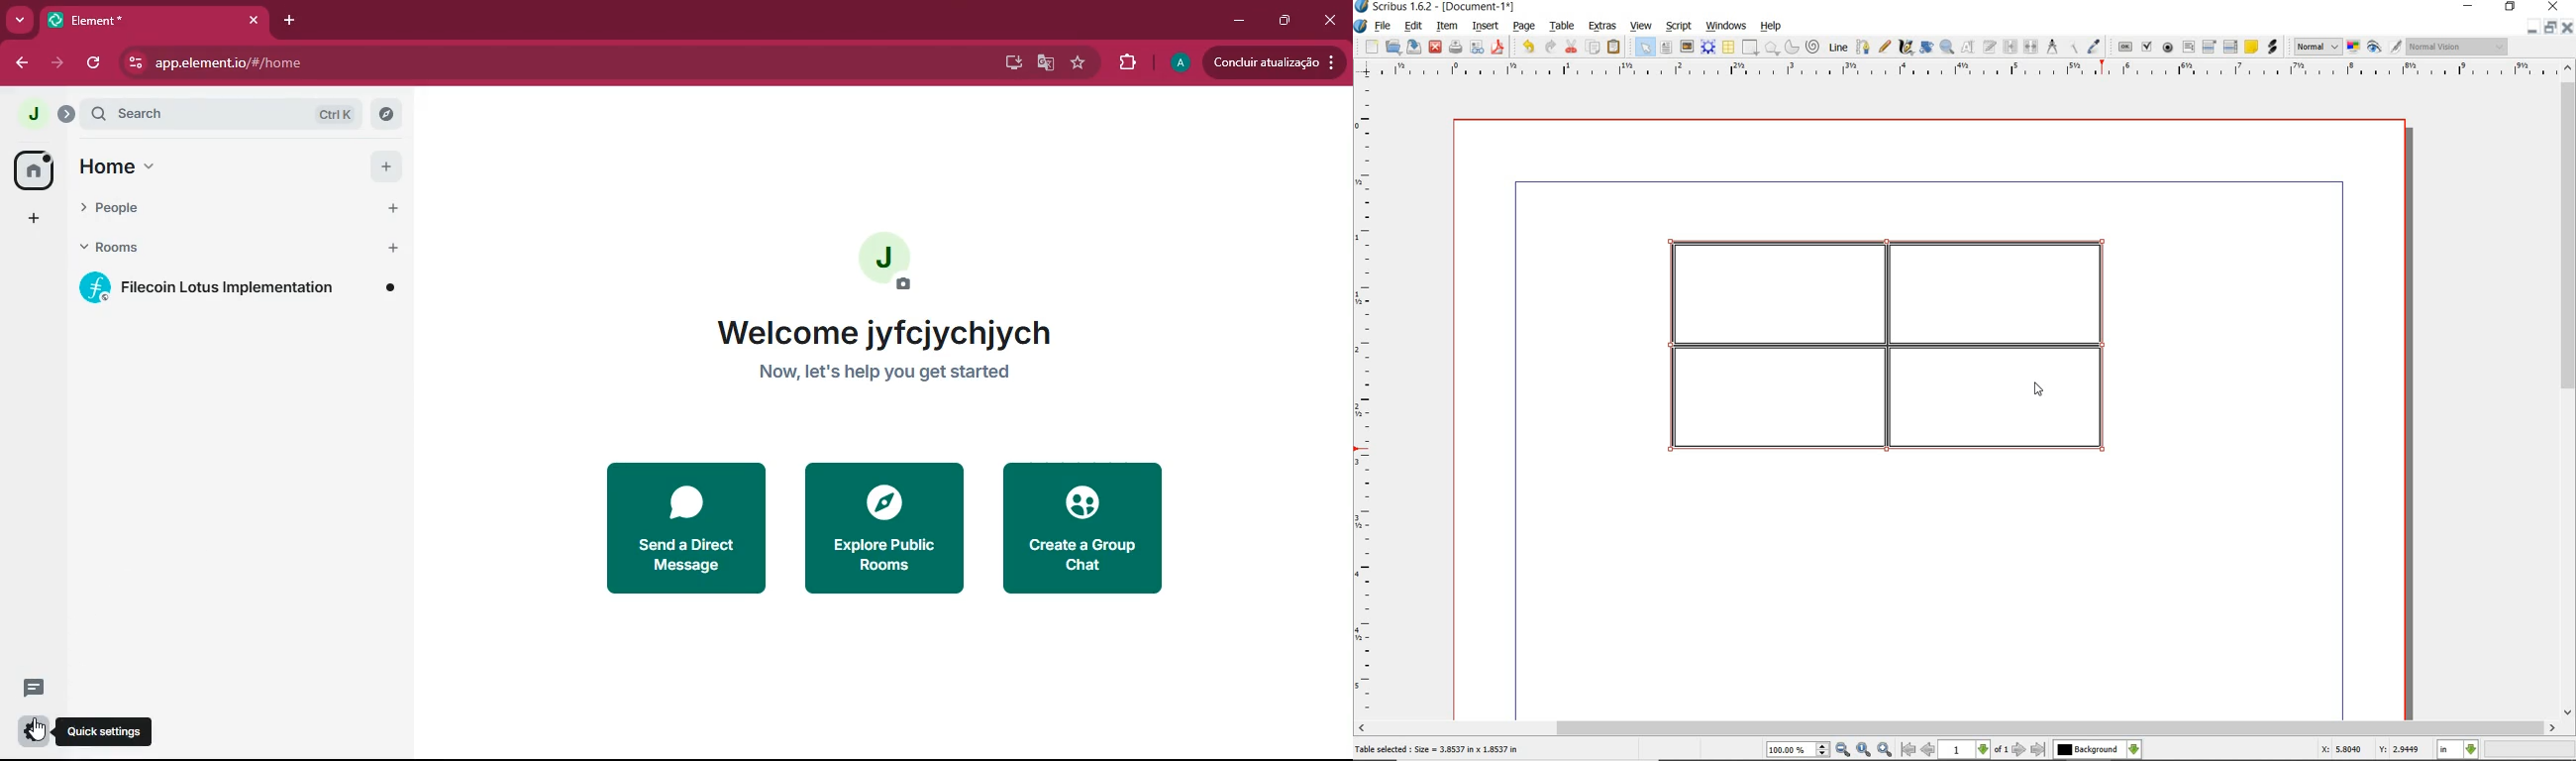 The height and width of the screenshot is (784, 2576). What do you see at coordinates (2095, 47) in the screenshot?
I see `eye dropper` at bounding box center [2095, 47].